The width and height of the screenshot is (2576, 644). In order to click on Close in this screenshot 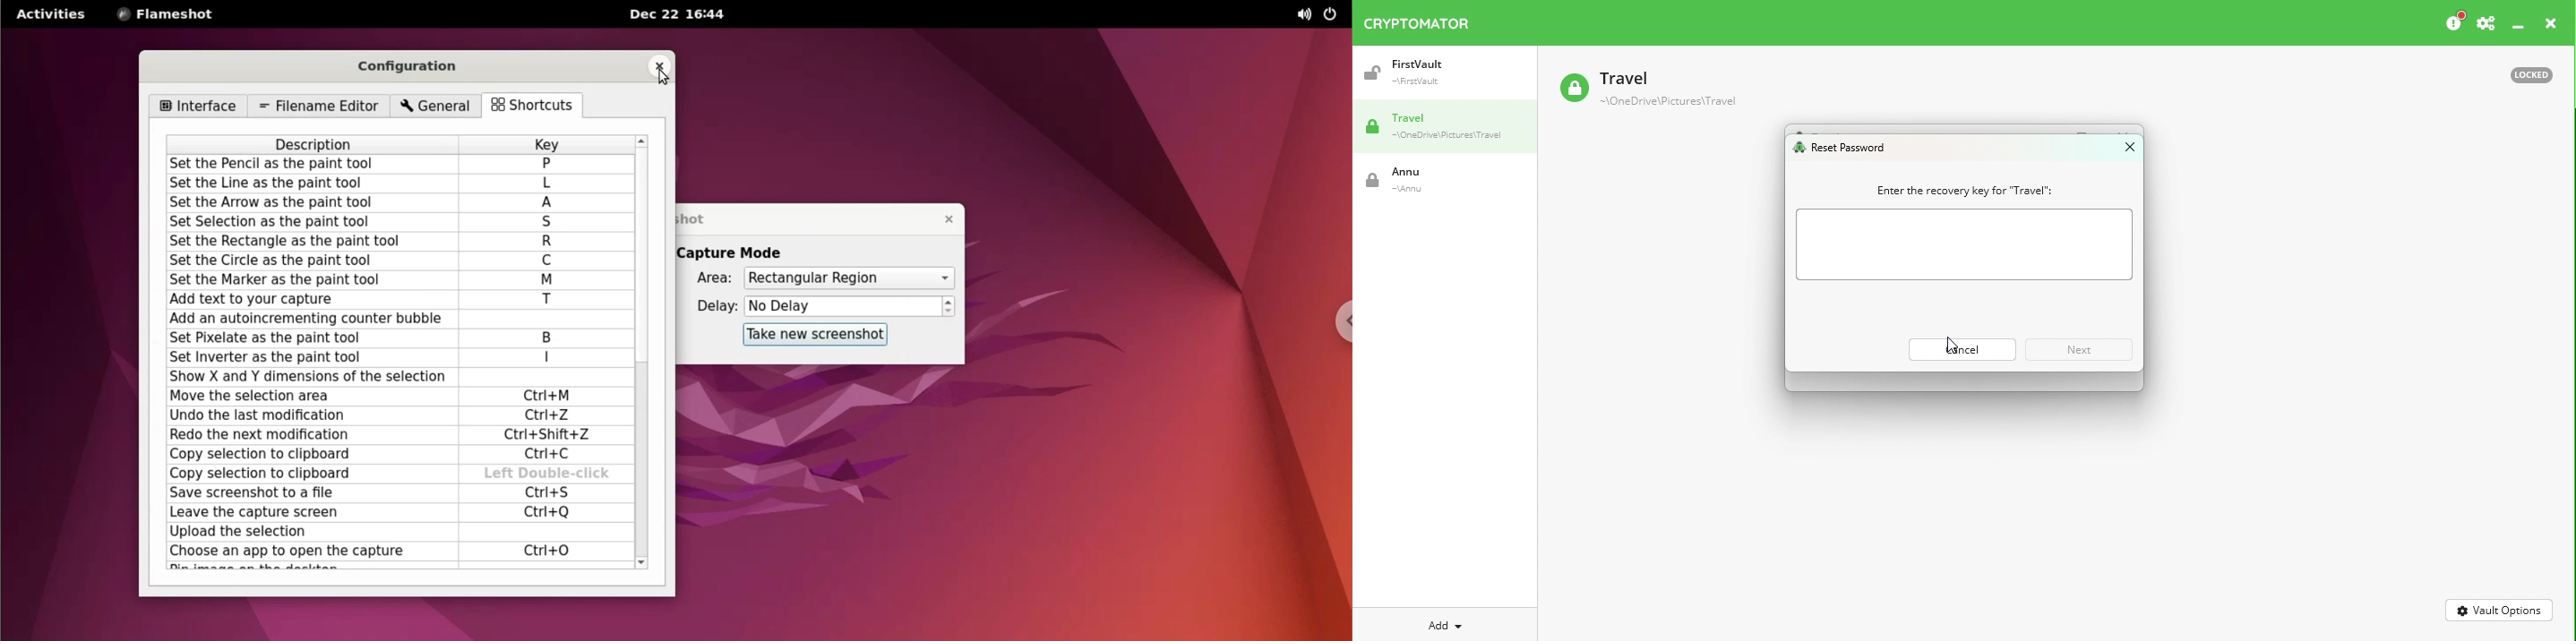, I will do `click(2551, 26)`.